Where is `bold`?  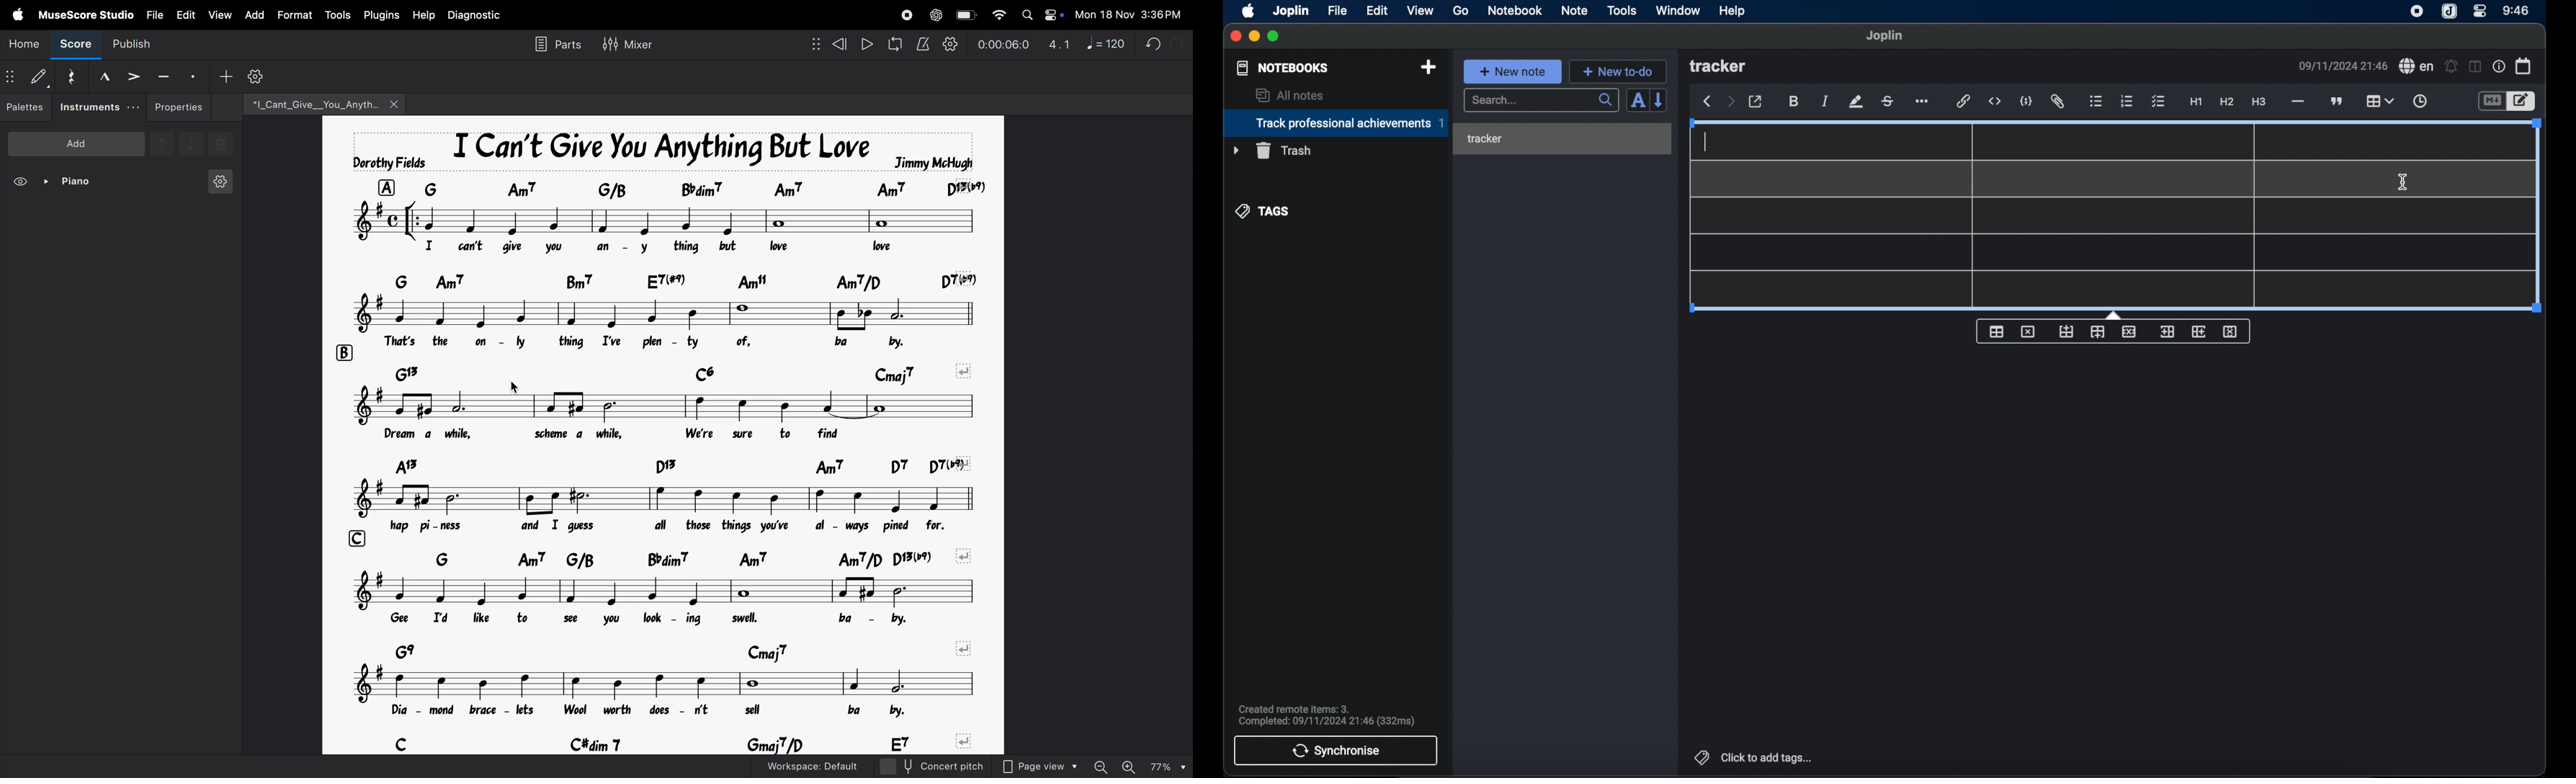
bold is located at coordinates (1794, 102).